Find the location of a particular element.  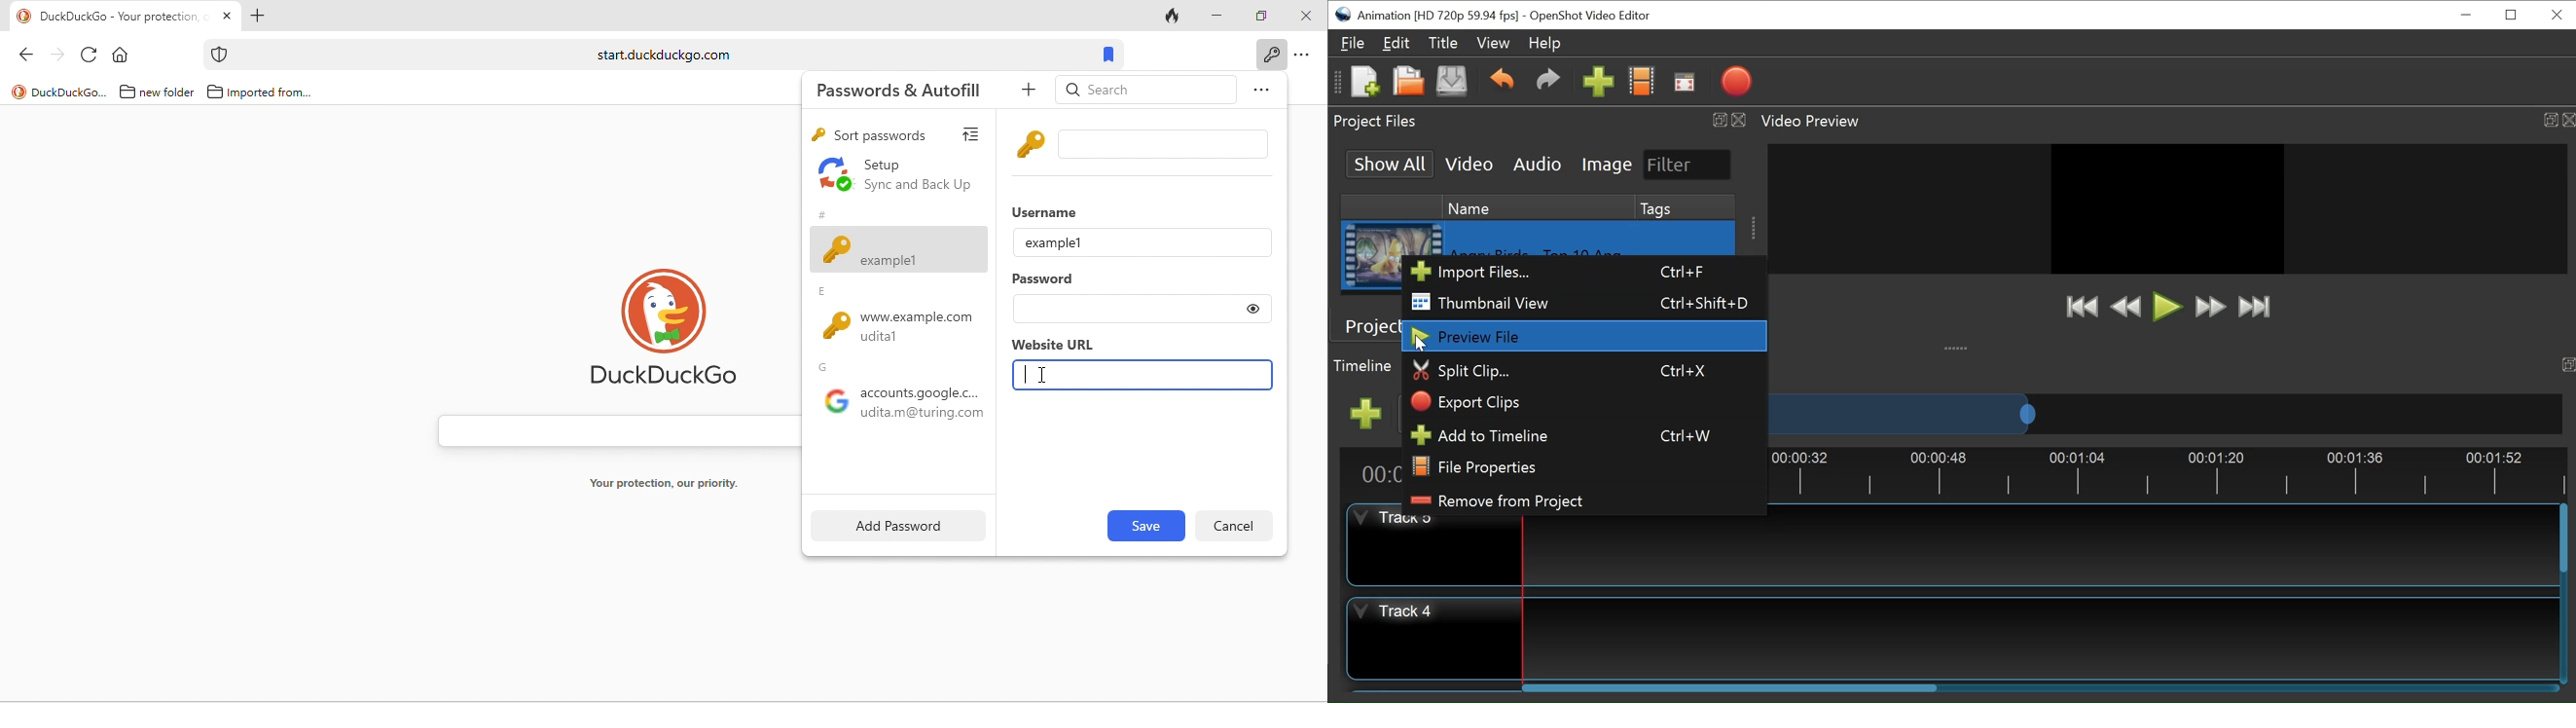

File is located at coordinates (1353, 43).